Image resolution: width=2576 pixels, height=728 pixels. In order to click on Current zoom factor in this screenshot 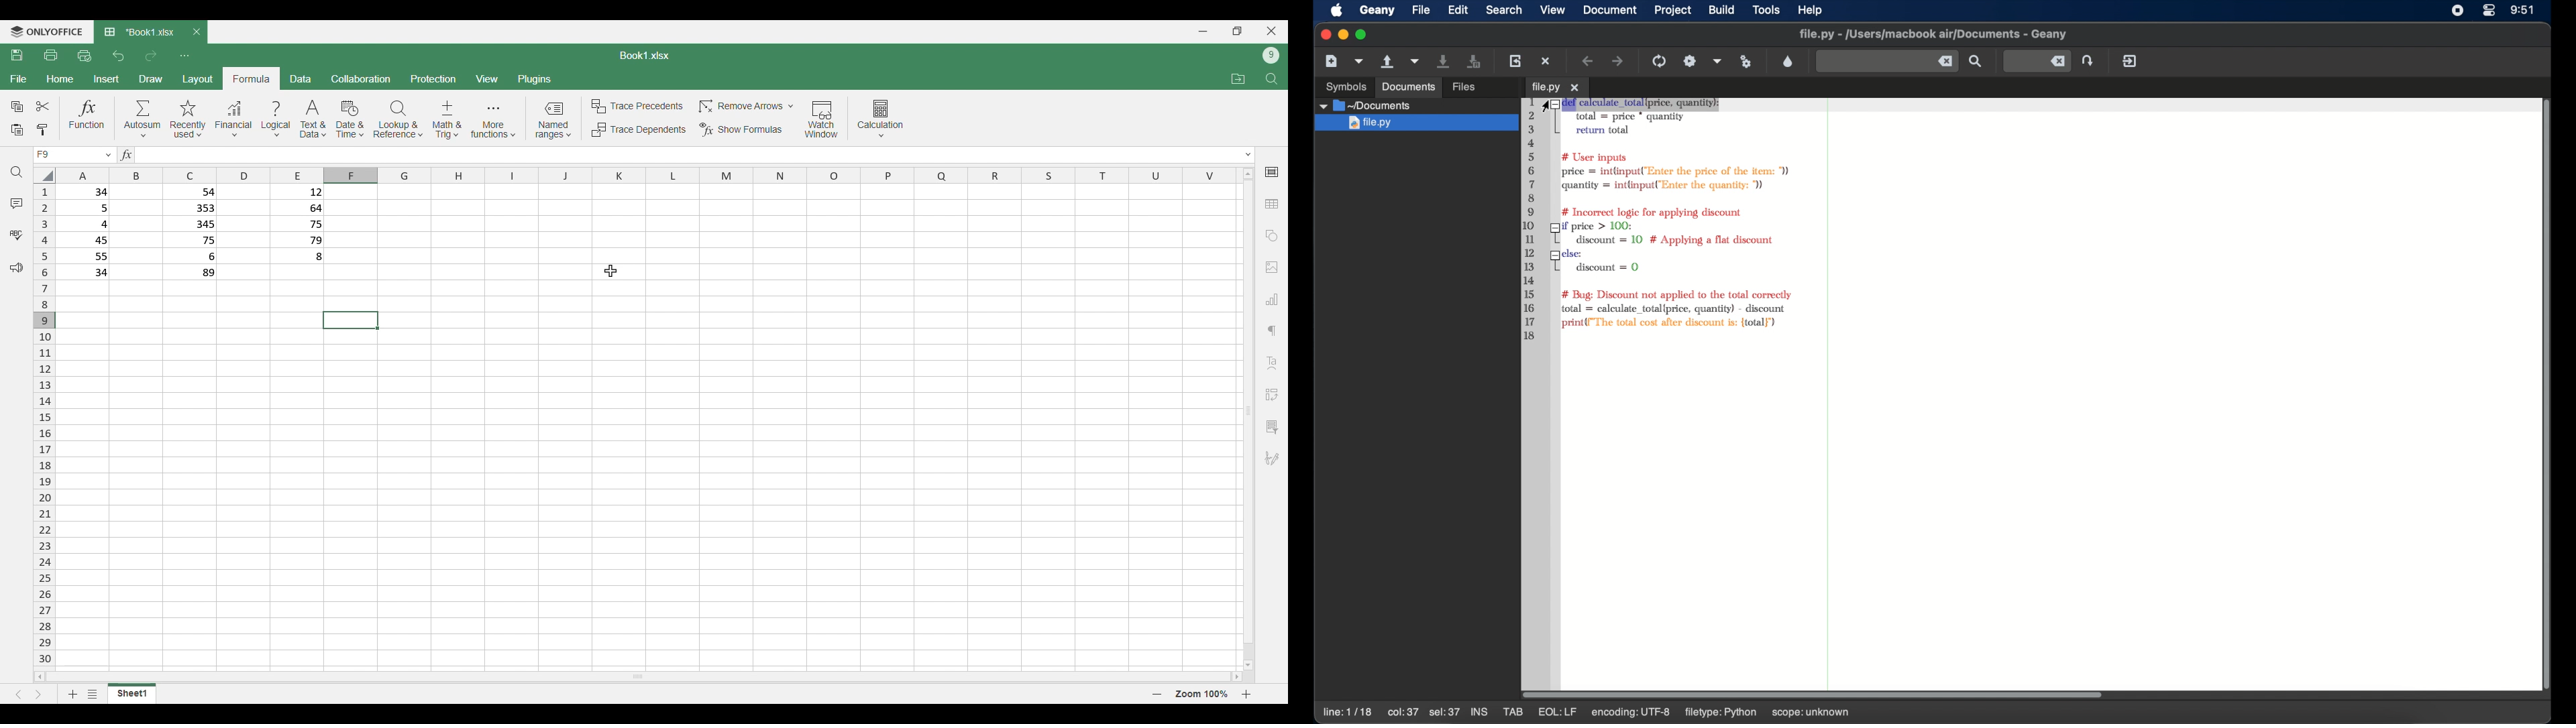, I will do `click(1201, 694)`.